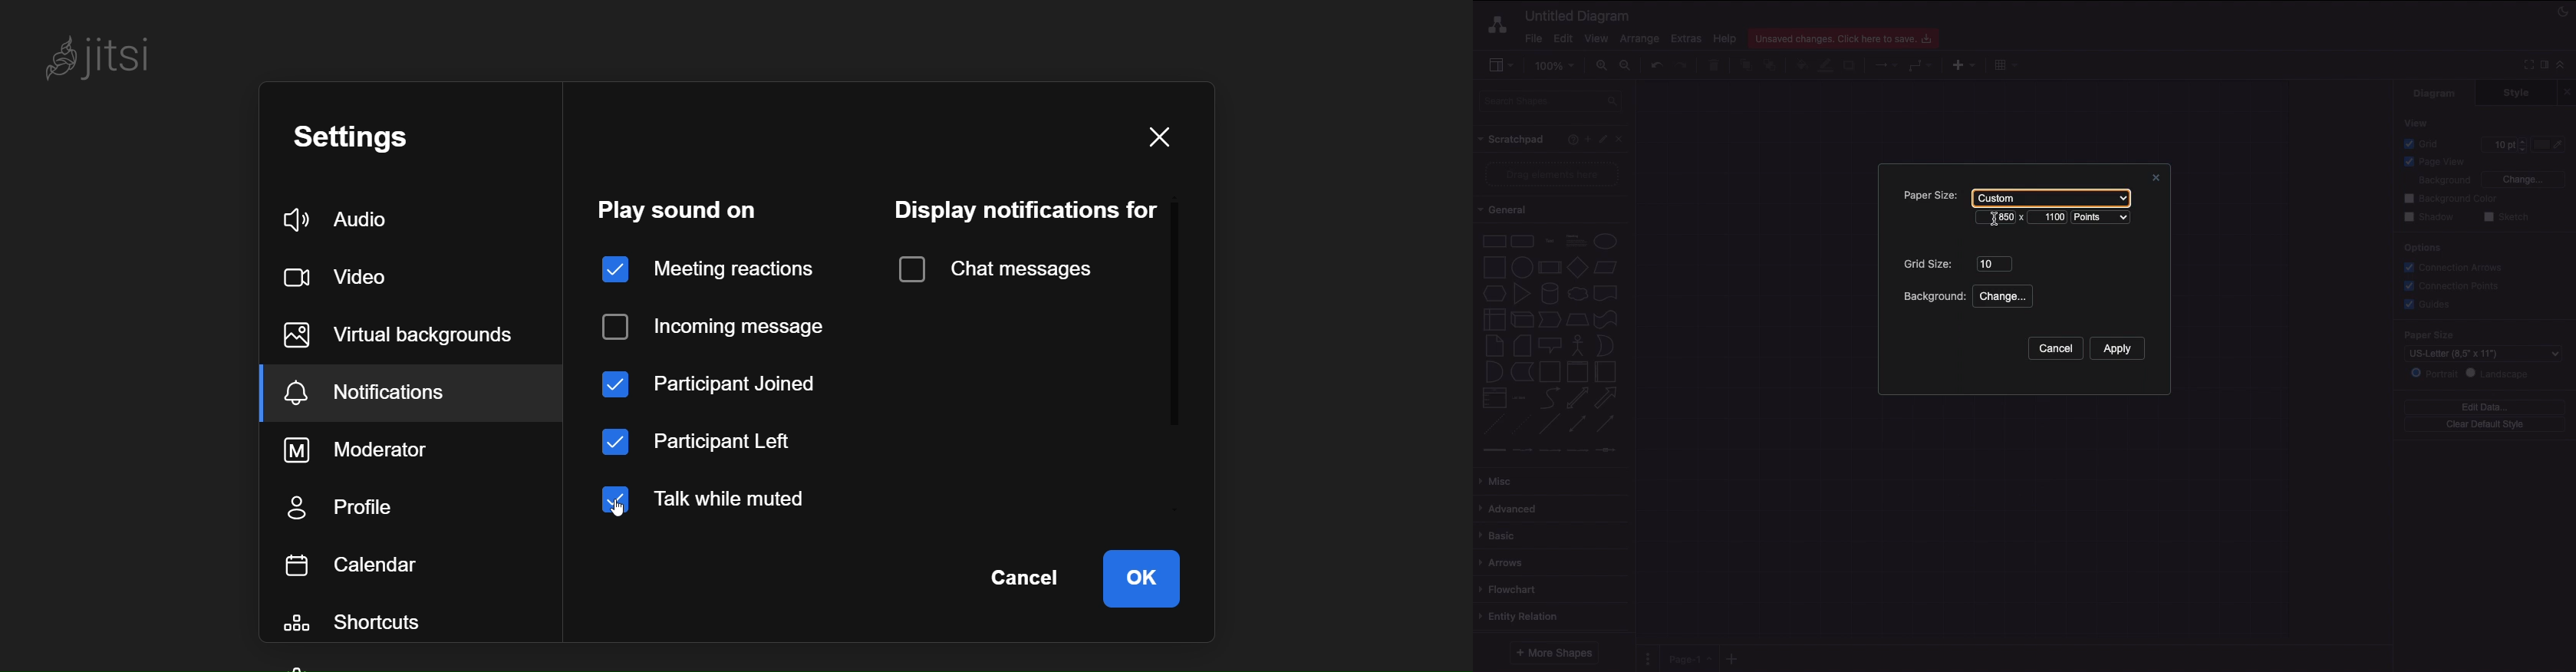  Describe the element at coordinates (2049, 196) in the screenshot. I see `Custom` at that location.